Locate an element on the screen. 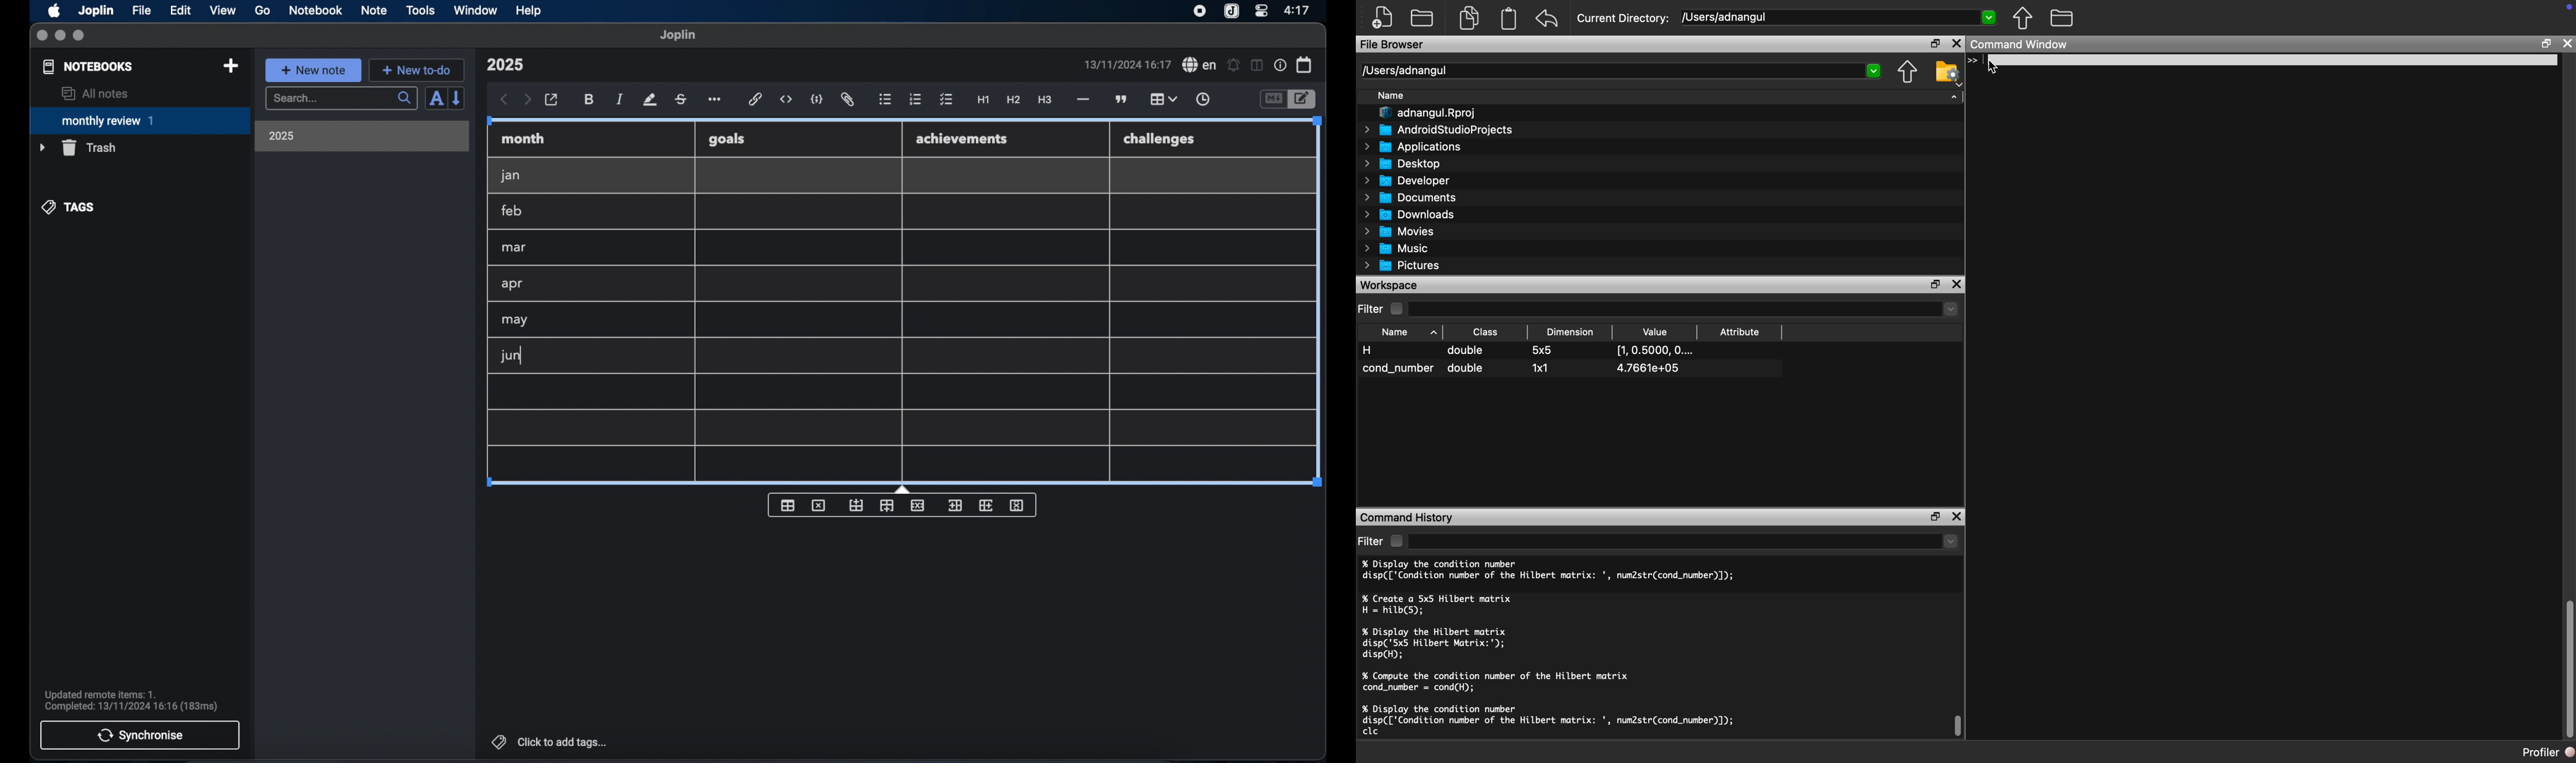 The height and width of the screenshot is (784, 2576). apple icon is located at coordinates (53, 11).